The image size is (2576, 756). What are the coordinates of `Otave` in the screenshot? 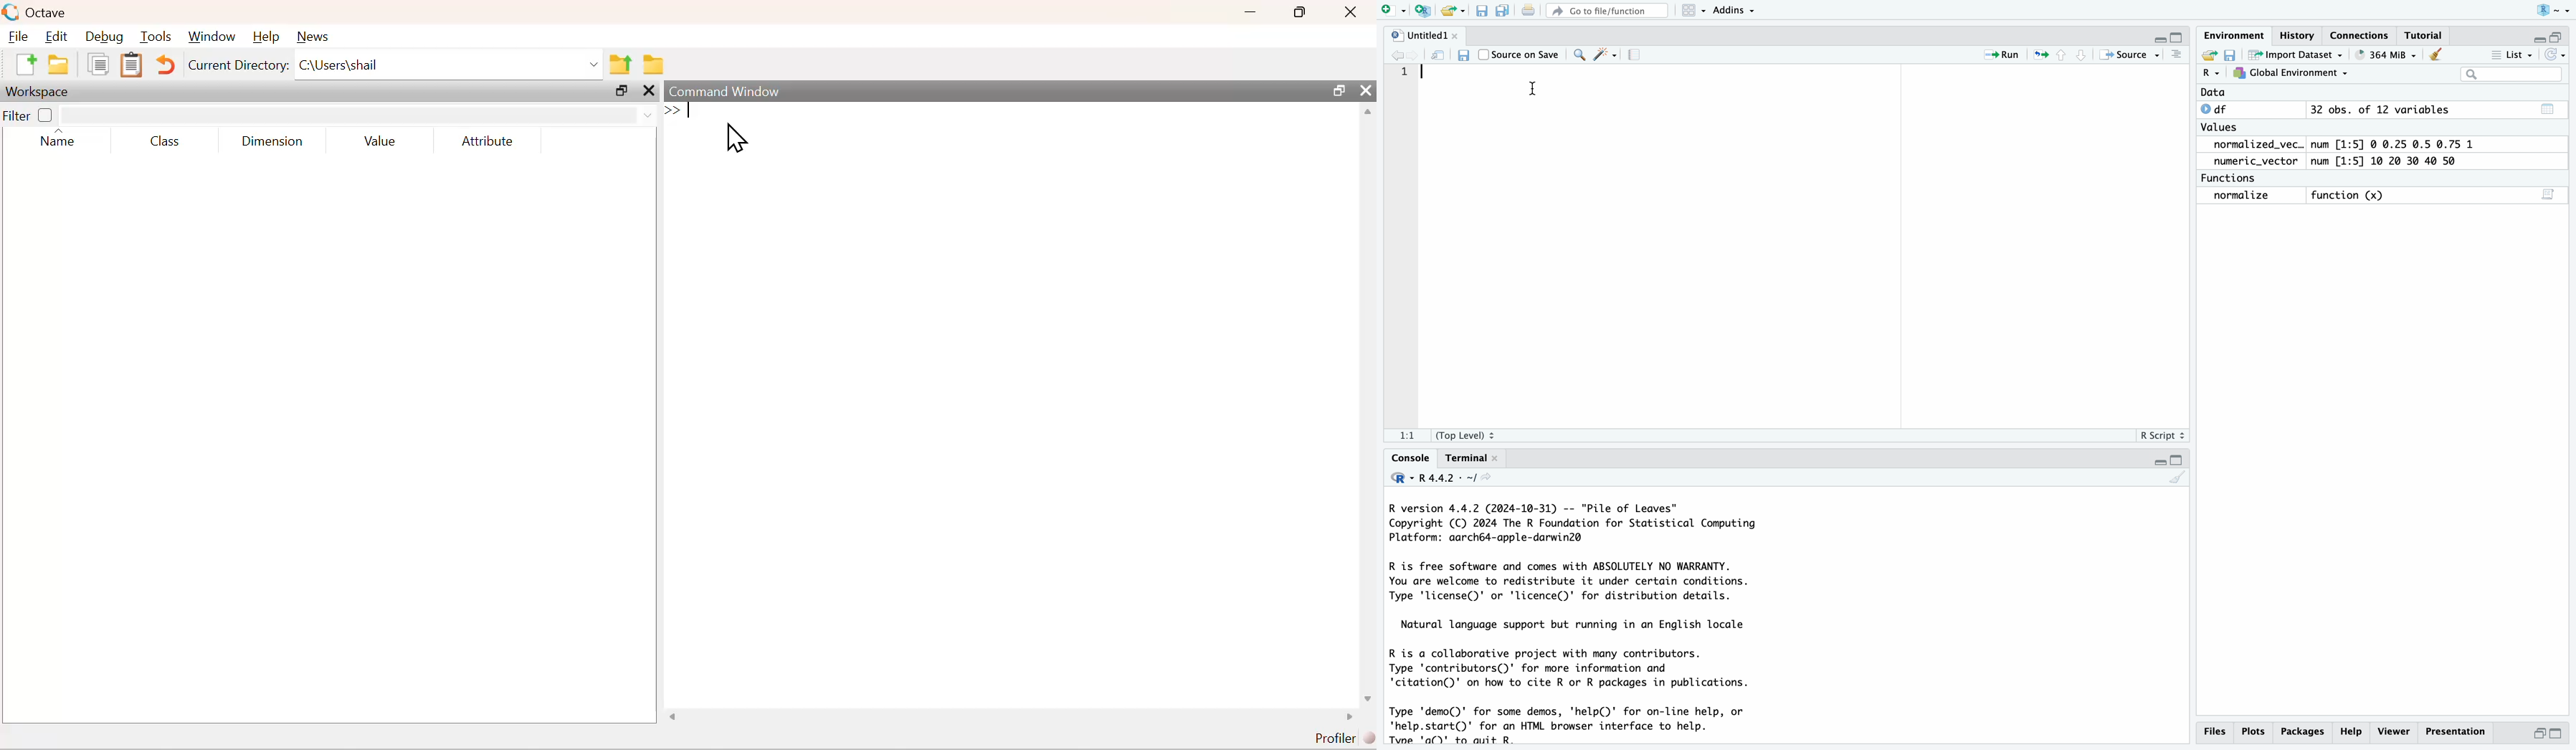 It's located at (49, 13).